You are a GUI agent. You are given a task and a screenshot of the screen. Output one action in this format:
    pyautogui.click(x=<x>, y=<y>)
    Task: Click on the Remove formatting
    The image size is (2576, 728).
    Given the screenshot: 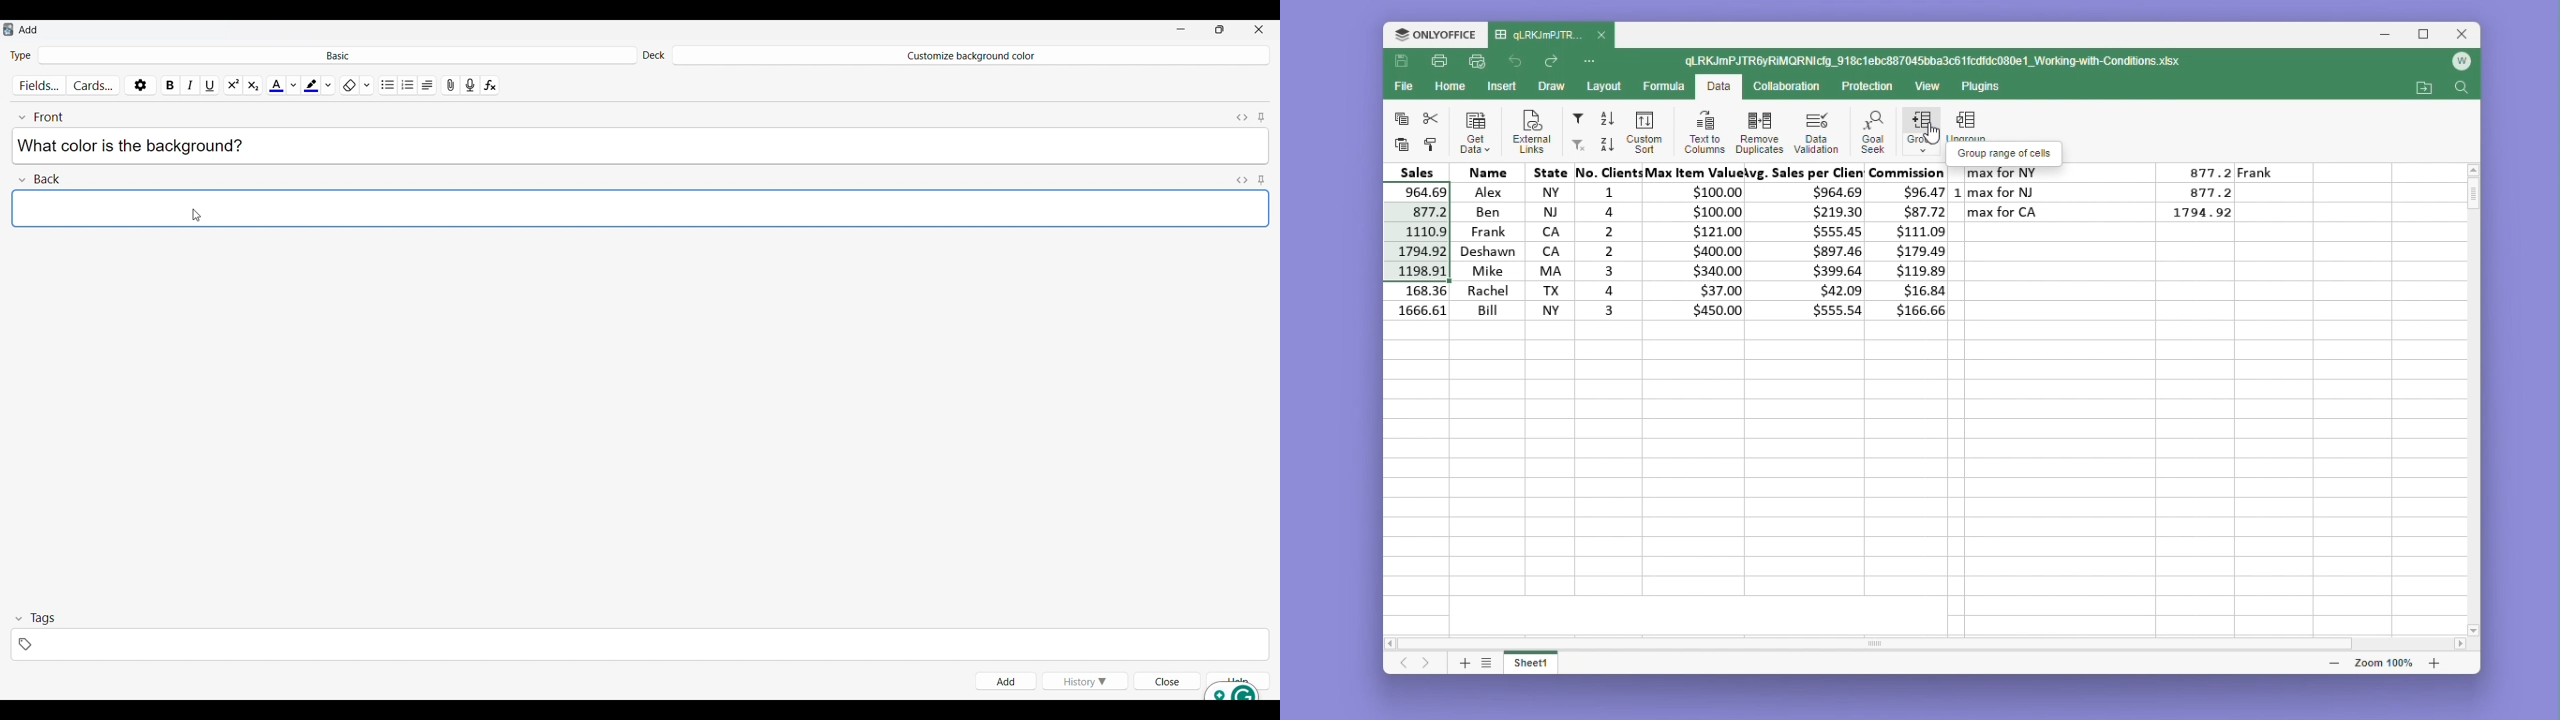 What is the action you would take?
    pyautogui.click(x=349, y=83)
    